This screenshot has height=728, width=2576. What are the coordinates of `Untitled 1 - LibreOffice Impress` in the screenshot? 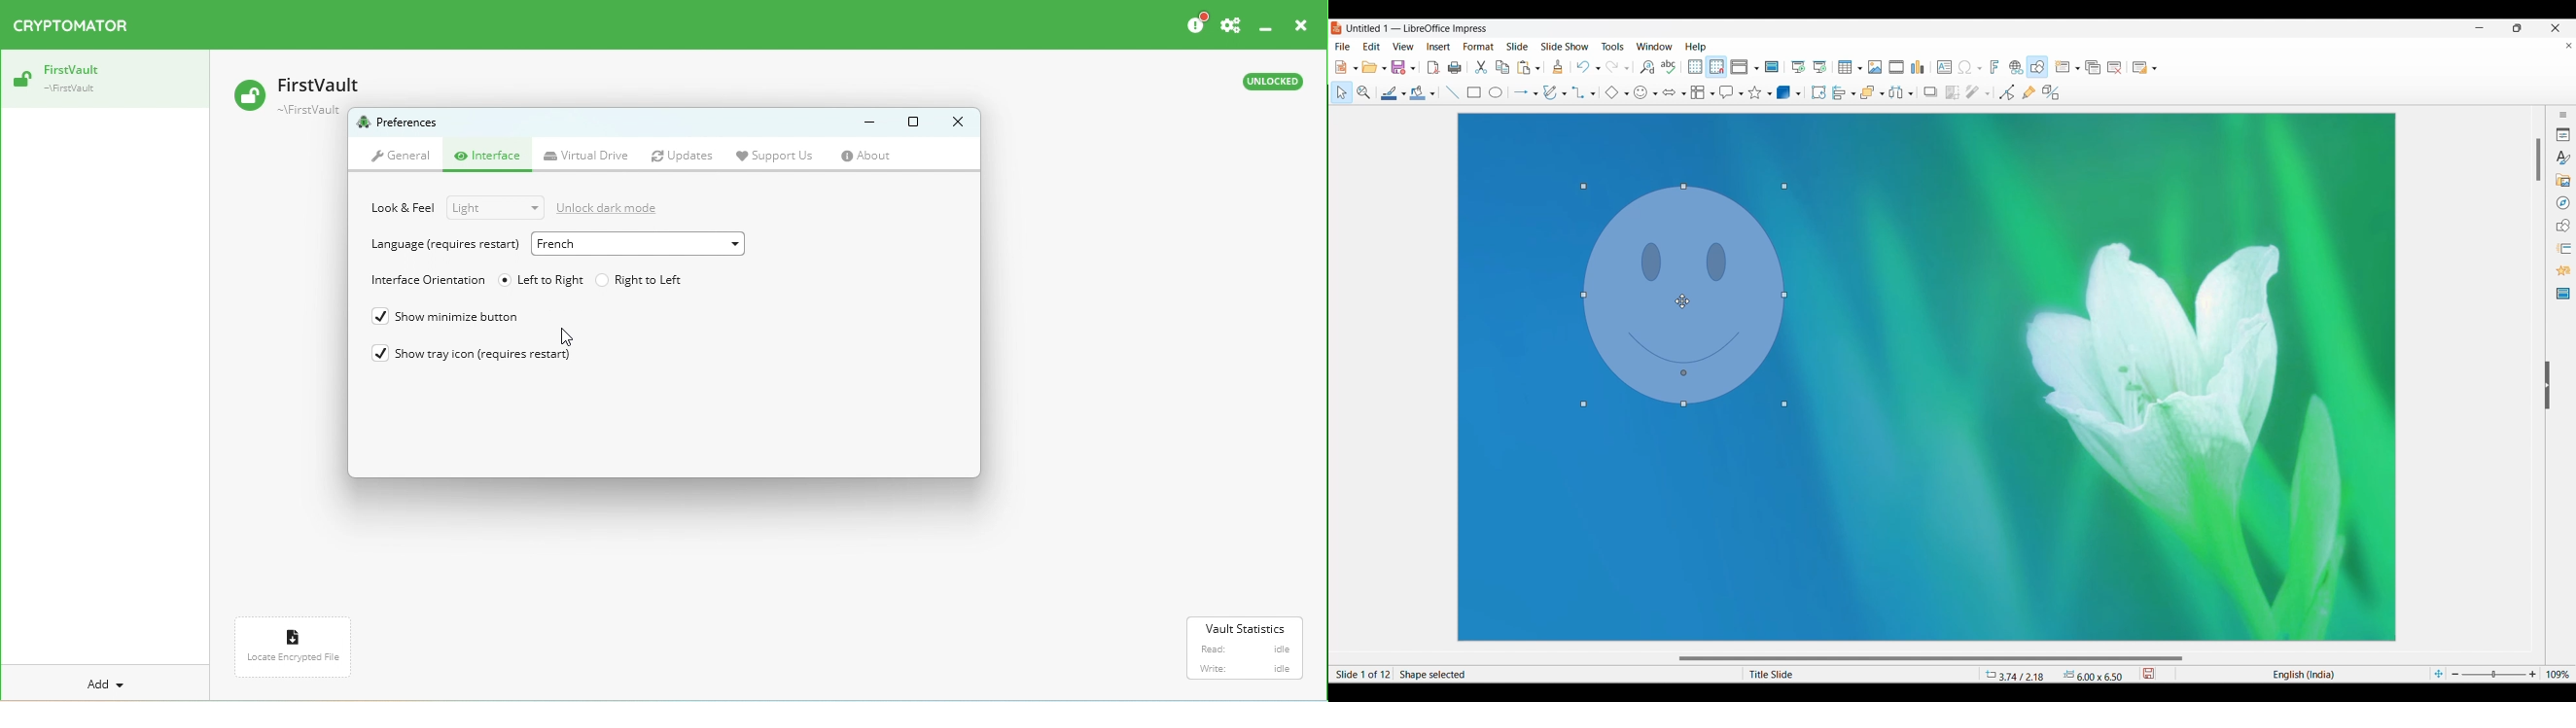 It's located at (1417, 29).